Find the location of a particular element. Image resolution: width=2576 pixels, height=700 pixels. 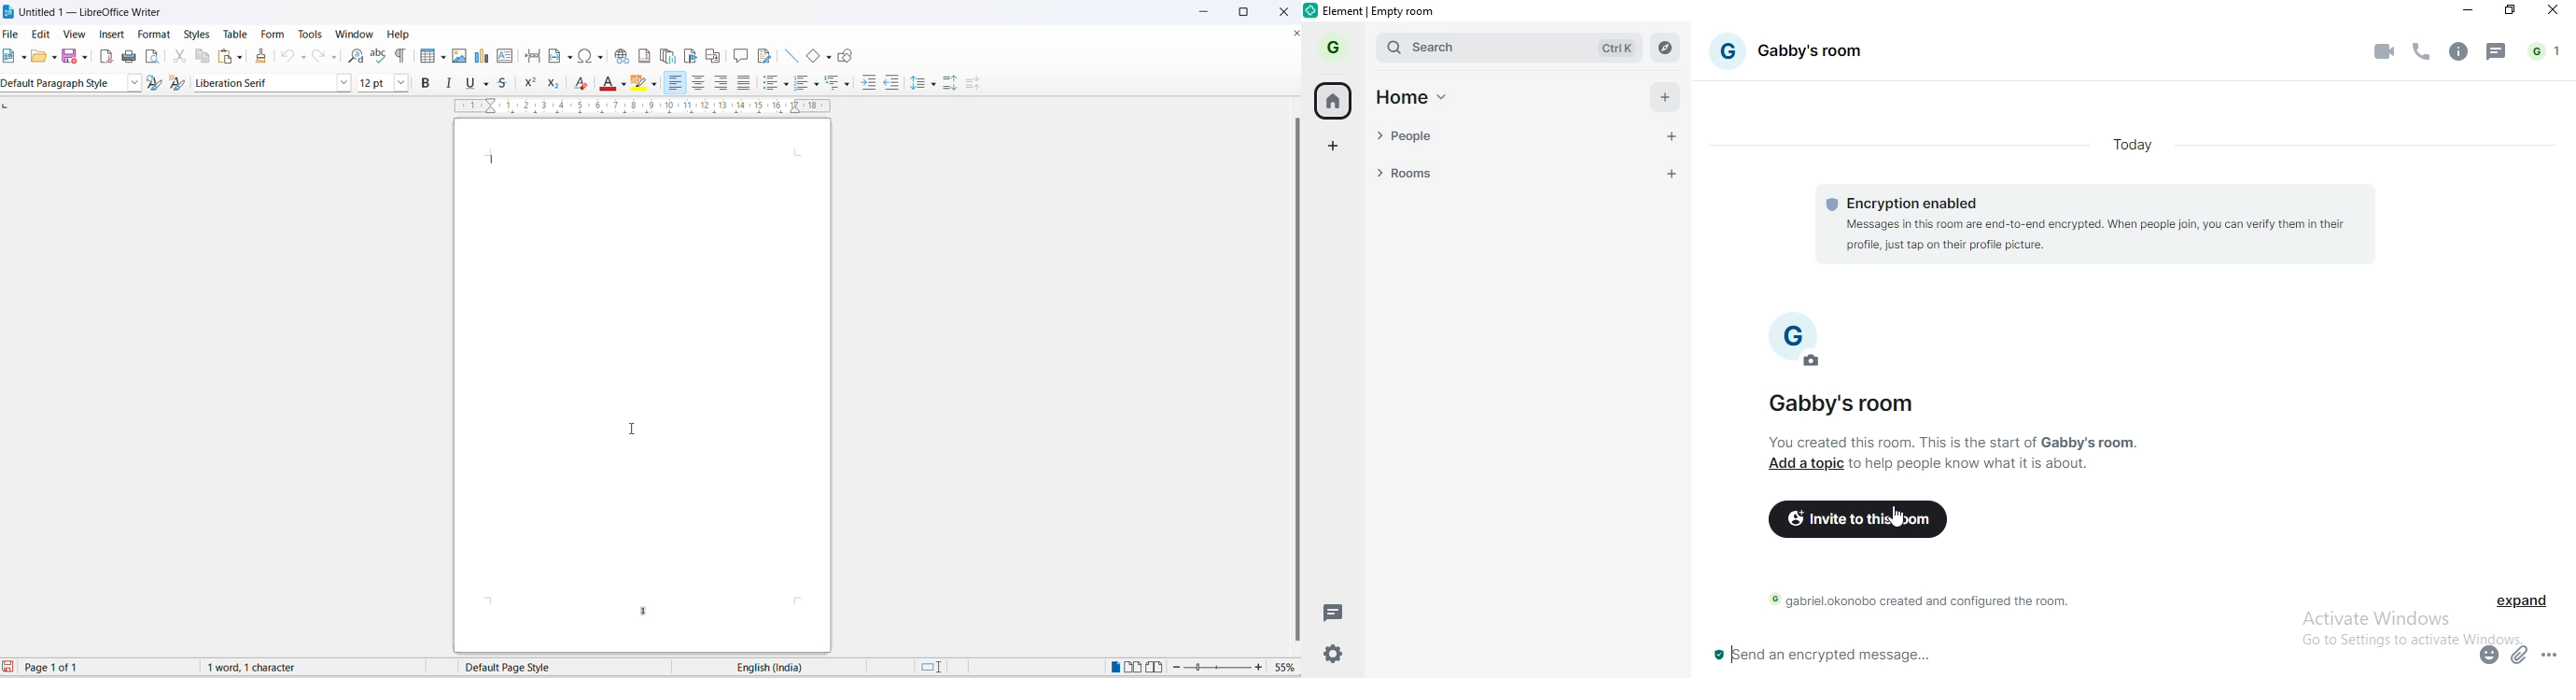

text align right is located at coordinates (721, 84).